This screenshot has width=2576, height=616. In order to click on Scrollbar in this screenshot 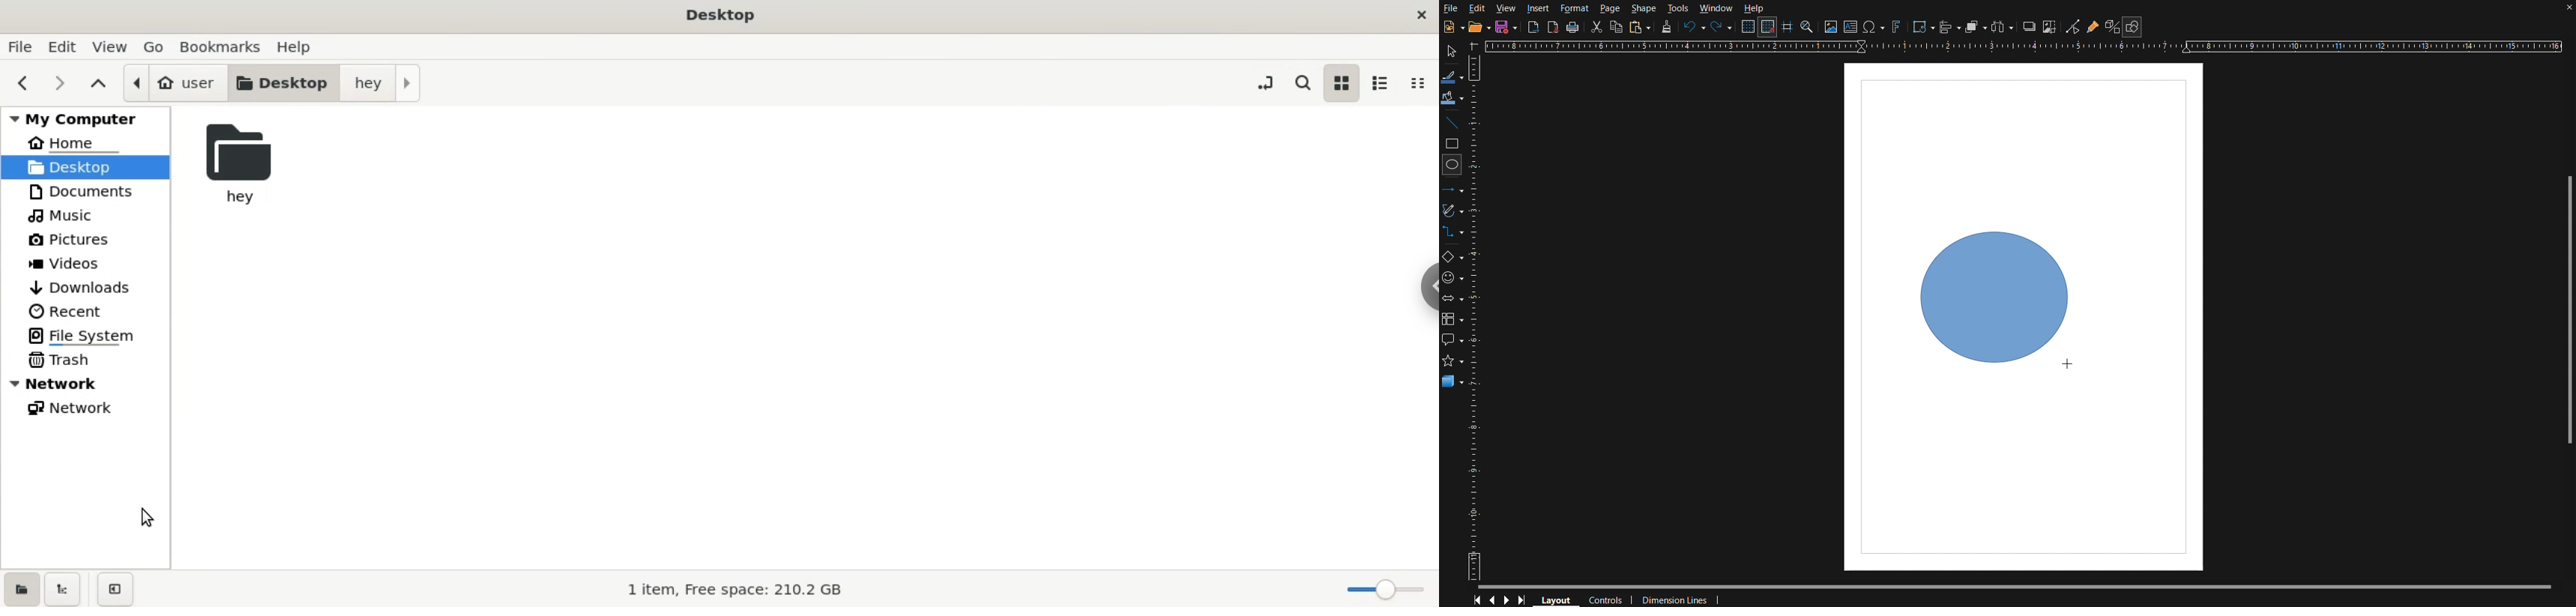, I will do `click(2024, 583)`.